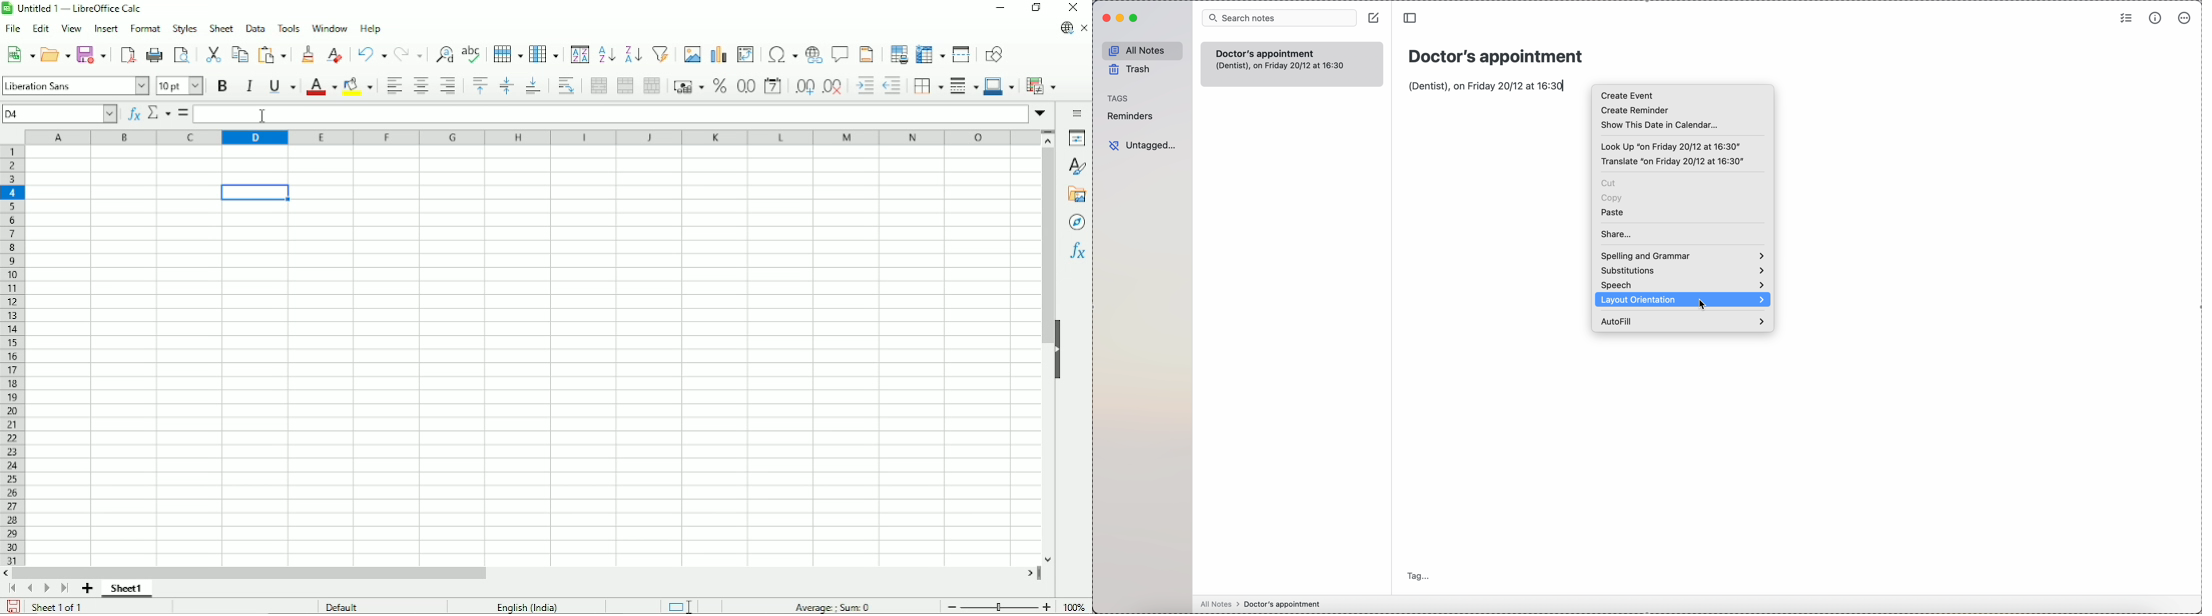  Describe the element at coordinates (14, 606) in the screenshot. I see `Save` at that location.